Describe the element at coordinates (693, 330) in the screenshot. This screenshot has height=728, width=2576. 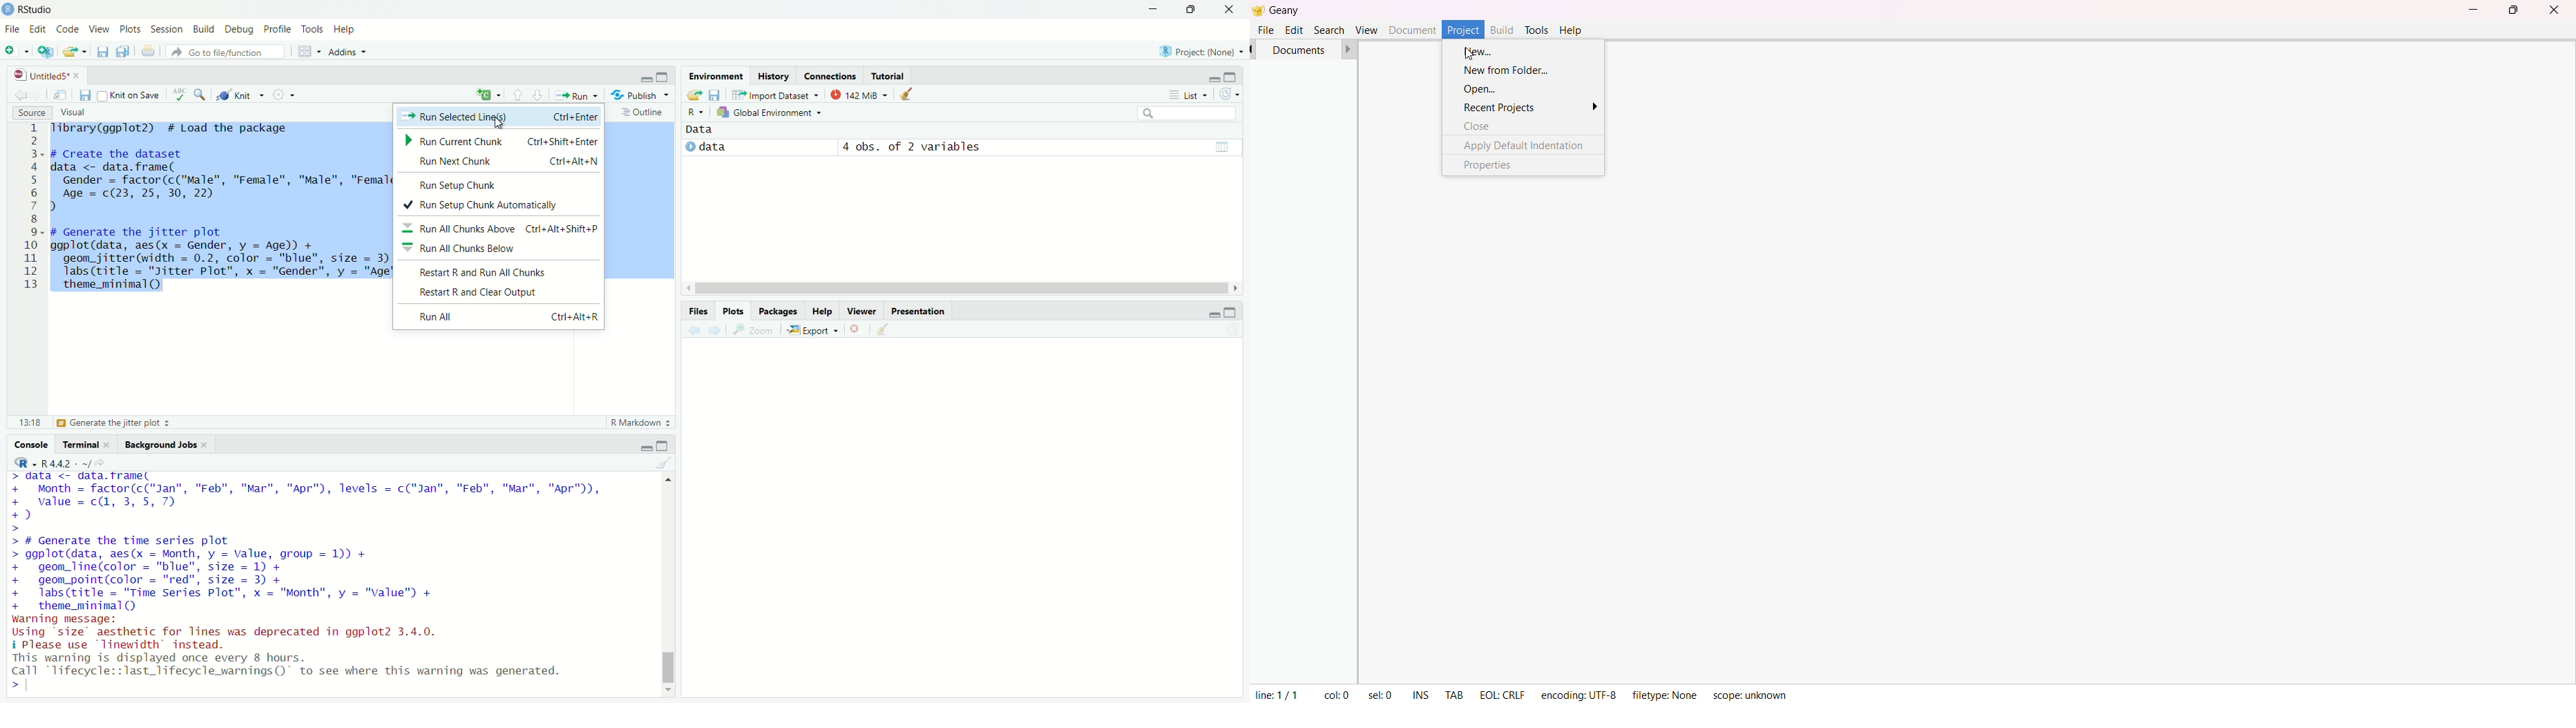
I see `previous plot` at that location.